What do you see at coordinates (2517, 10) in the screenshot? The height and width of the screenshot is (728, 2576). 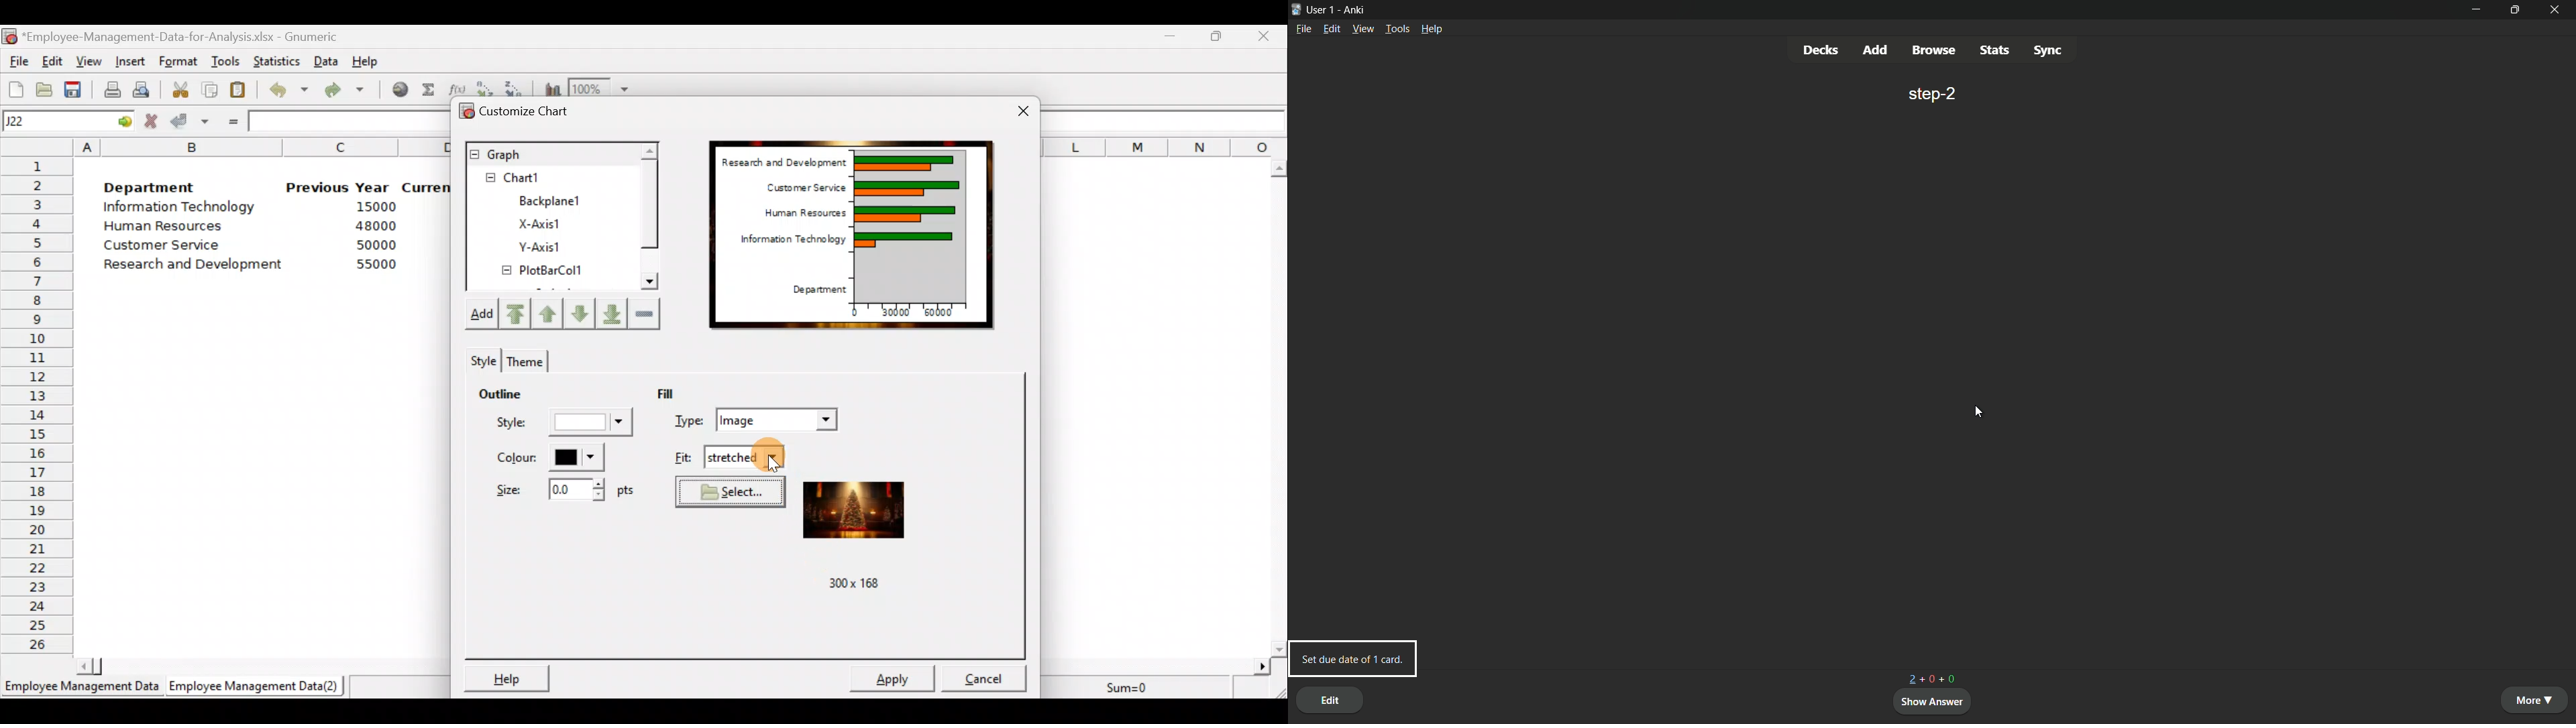 I see `maximize` at bounding box center [2517, 10].